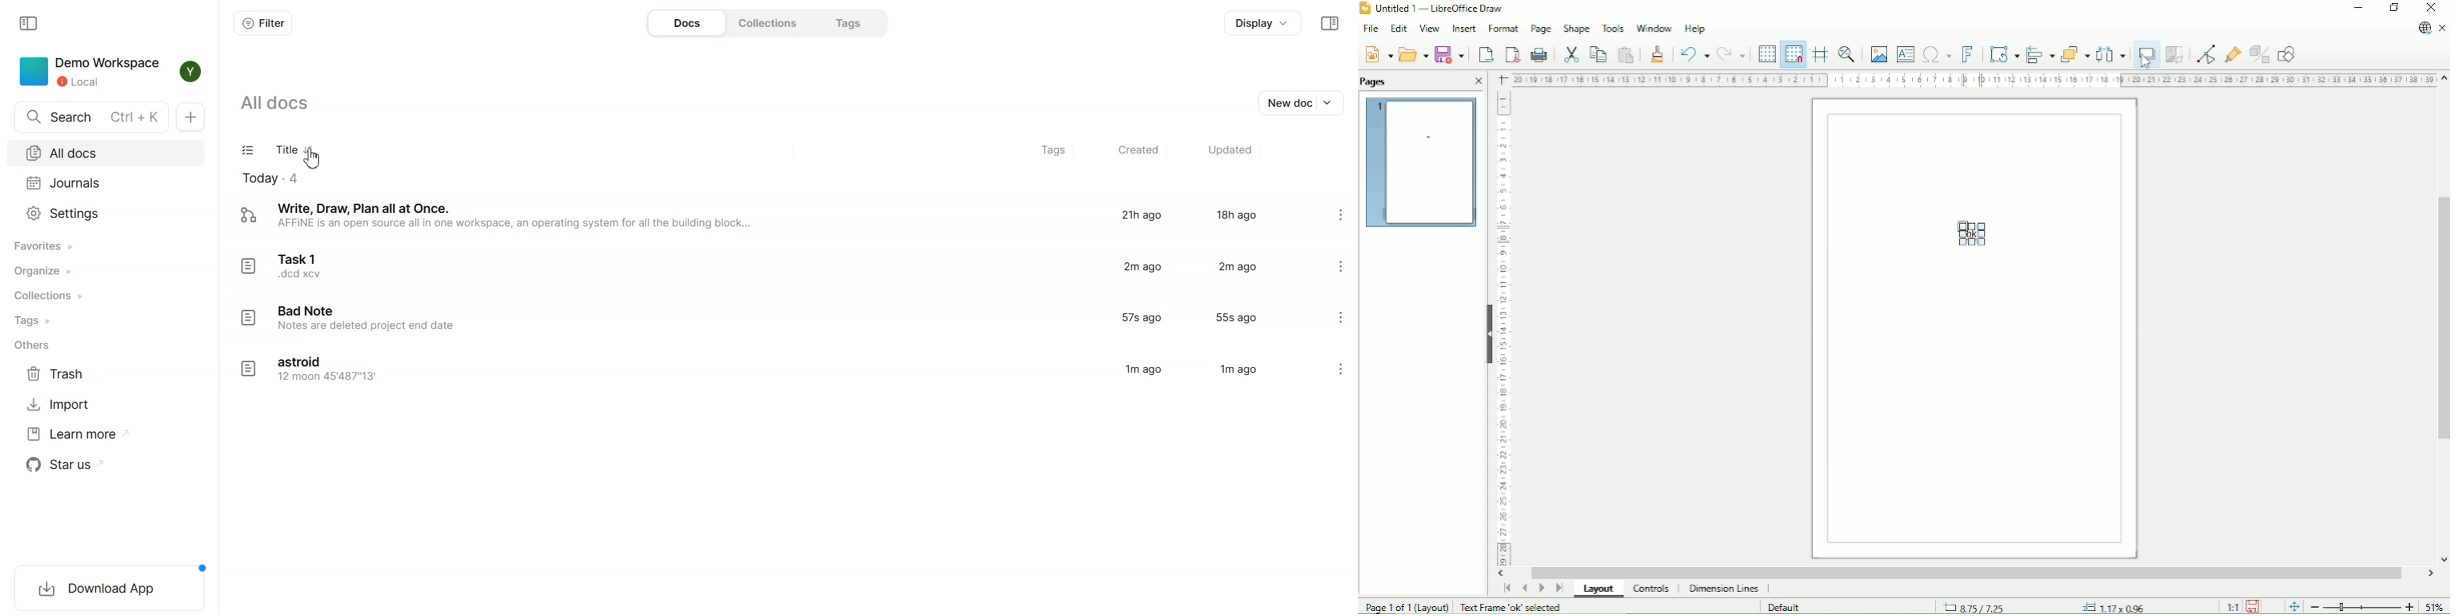  What do you see at coordinates (1398, 28) in the screenshot?
I see `Edit` at bounding box center [1398, 28].